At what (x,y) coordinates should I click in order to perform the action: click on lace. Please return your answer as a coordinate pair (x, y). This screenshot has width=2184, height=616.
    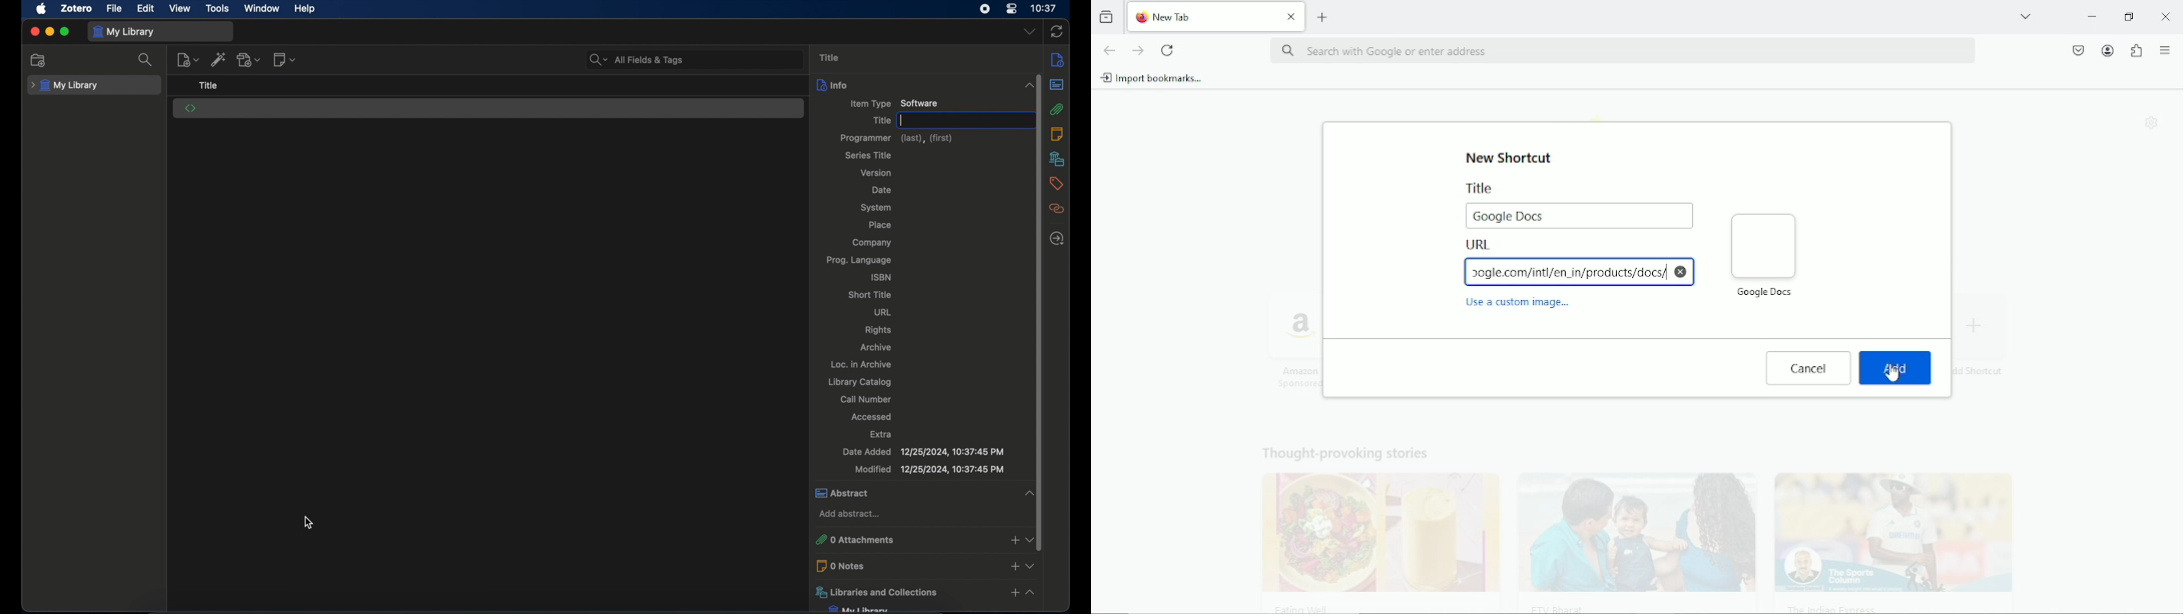
    Looking at the image, I should click on (880, 225).